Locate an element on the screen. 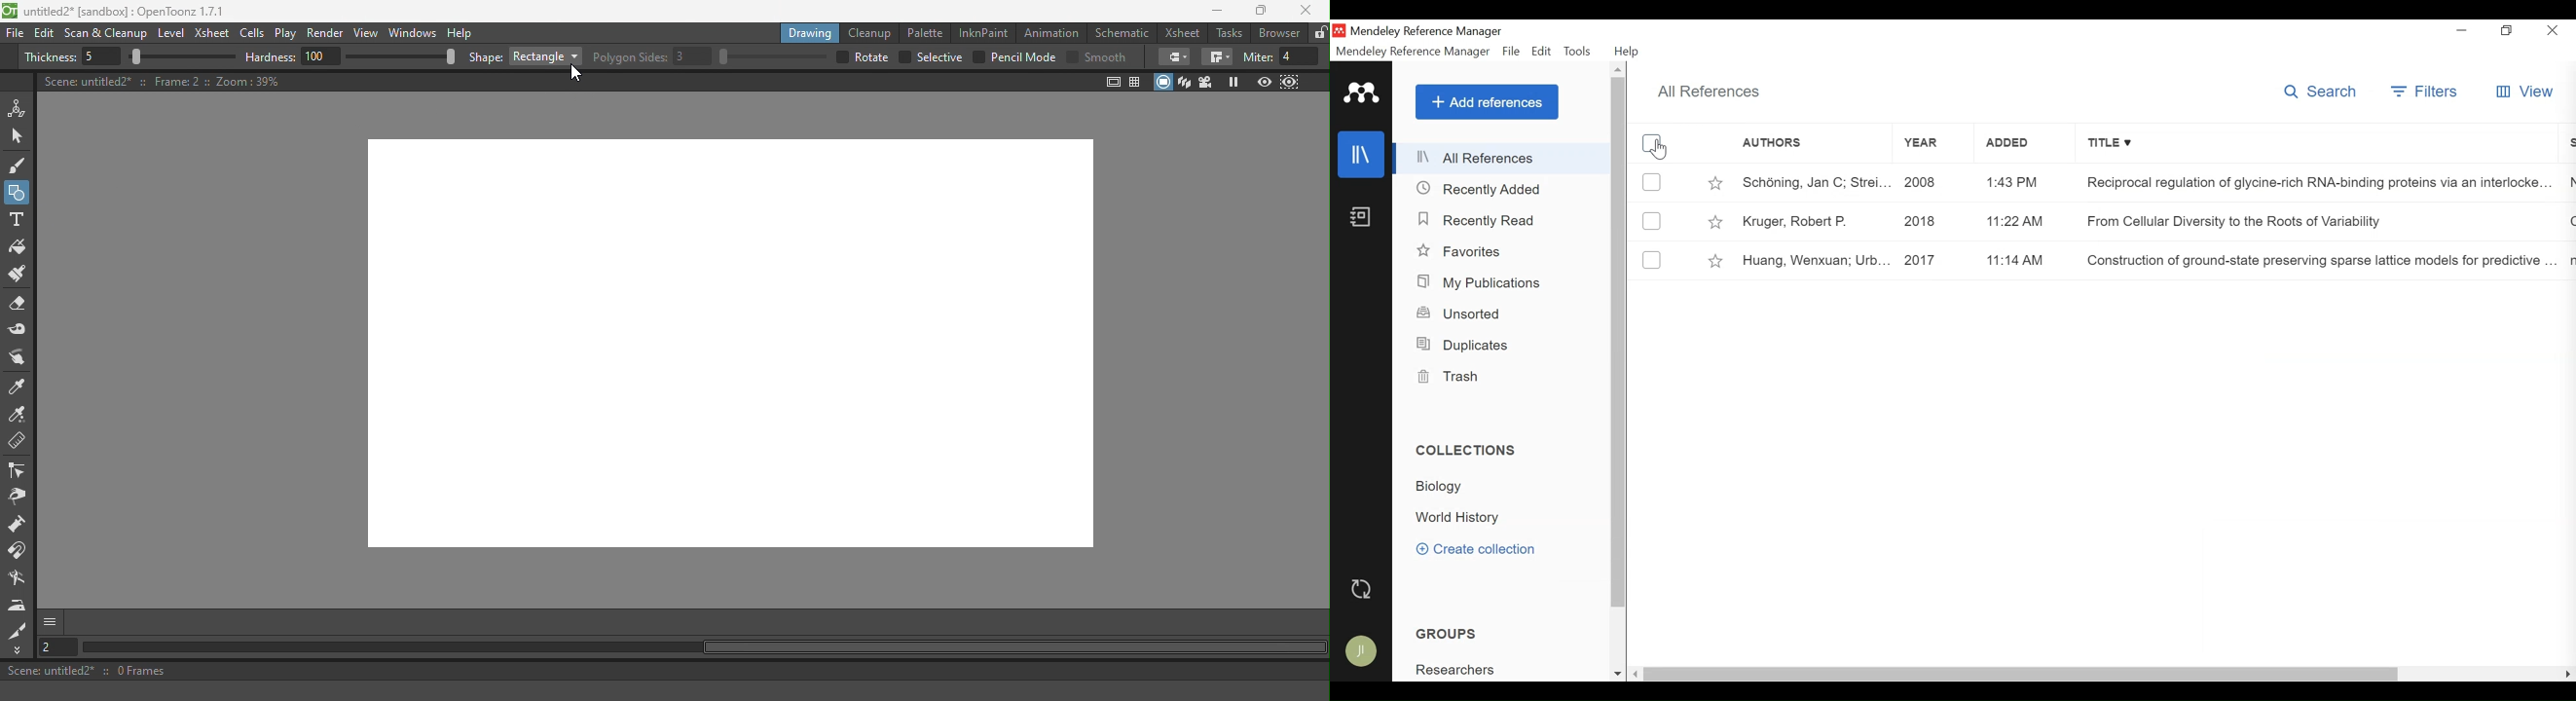 This screenshot has height=728, width=2576. Recently Added is located at coordinates (1478, 189).